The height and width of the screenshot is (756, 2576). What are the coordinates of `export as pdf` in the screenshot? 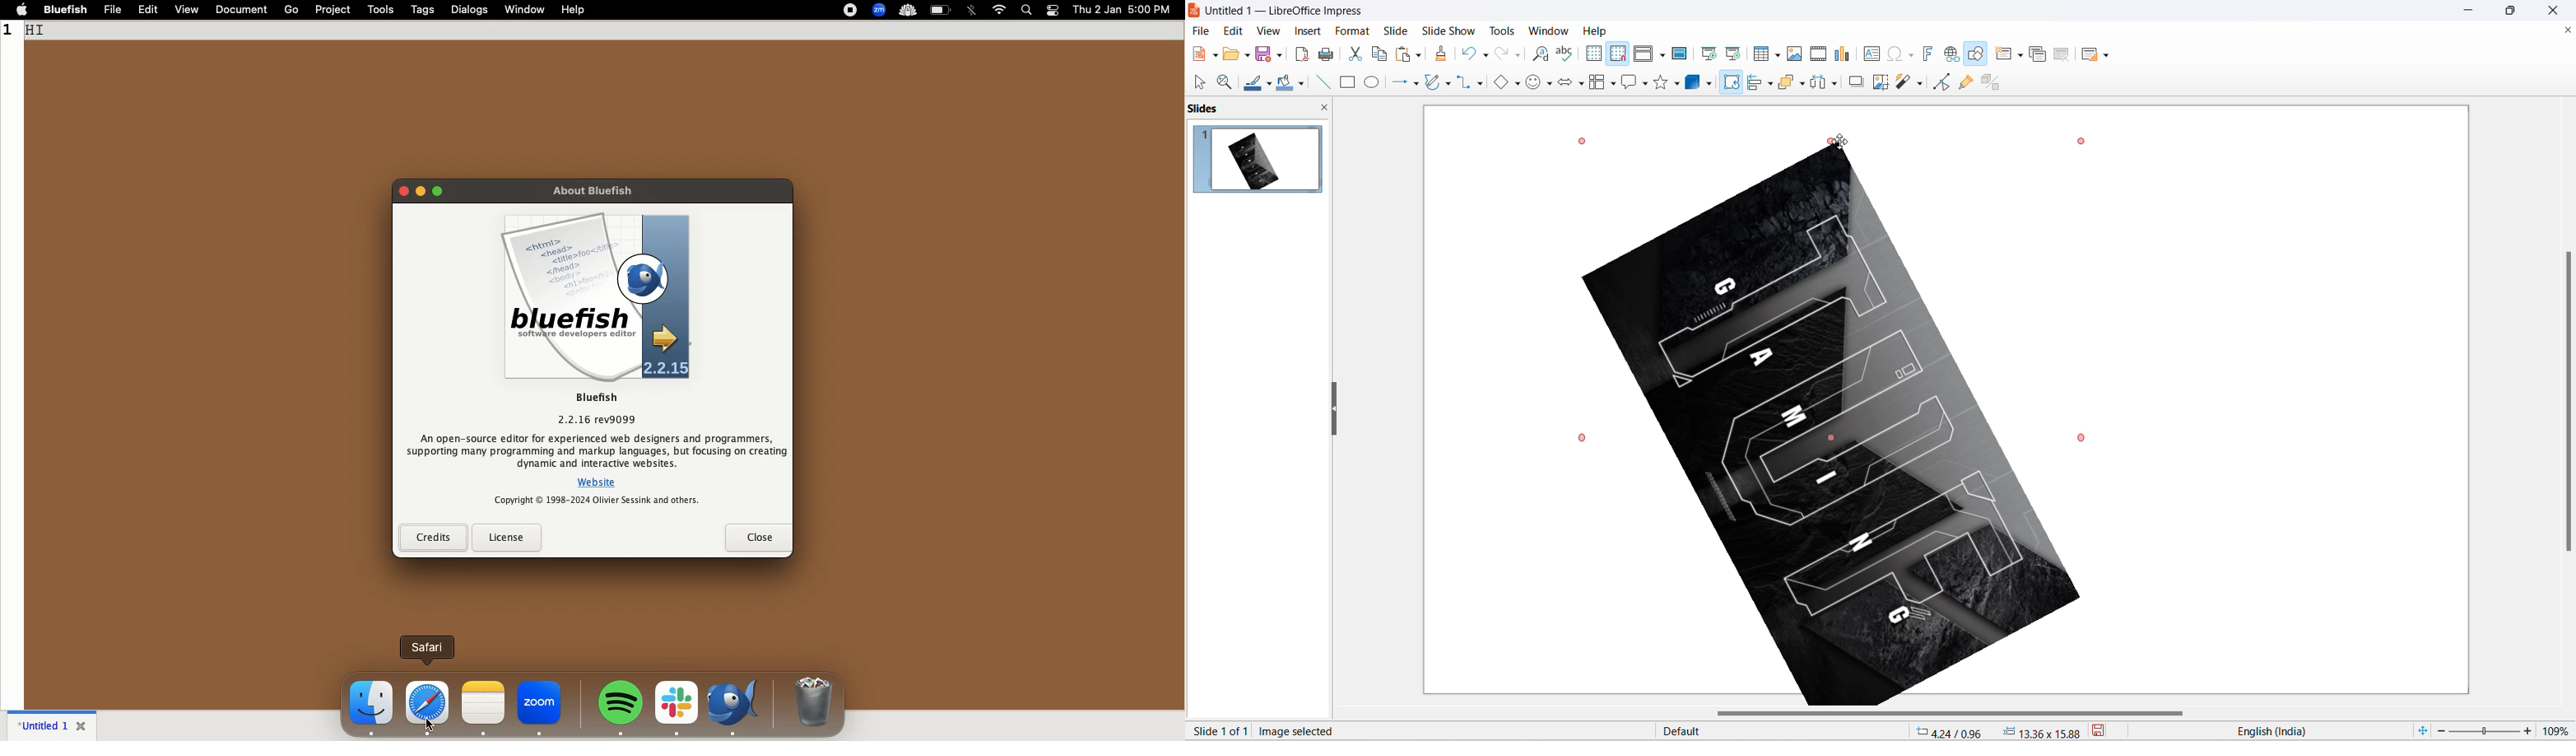 It's located at (1301, 52).